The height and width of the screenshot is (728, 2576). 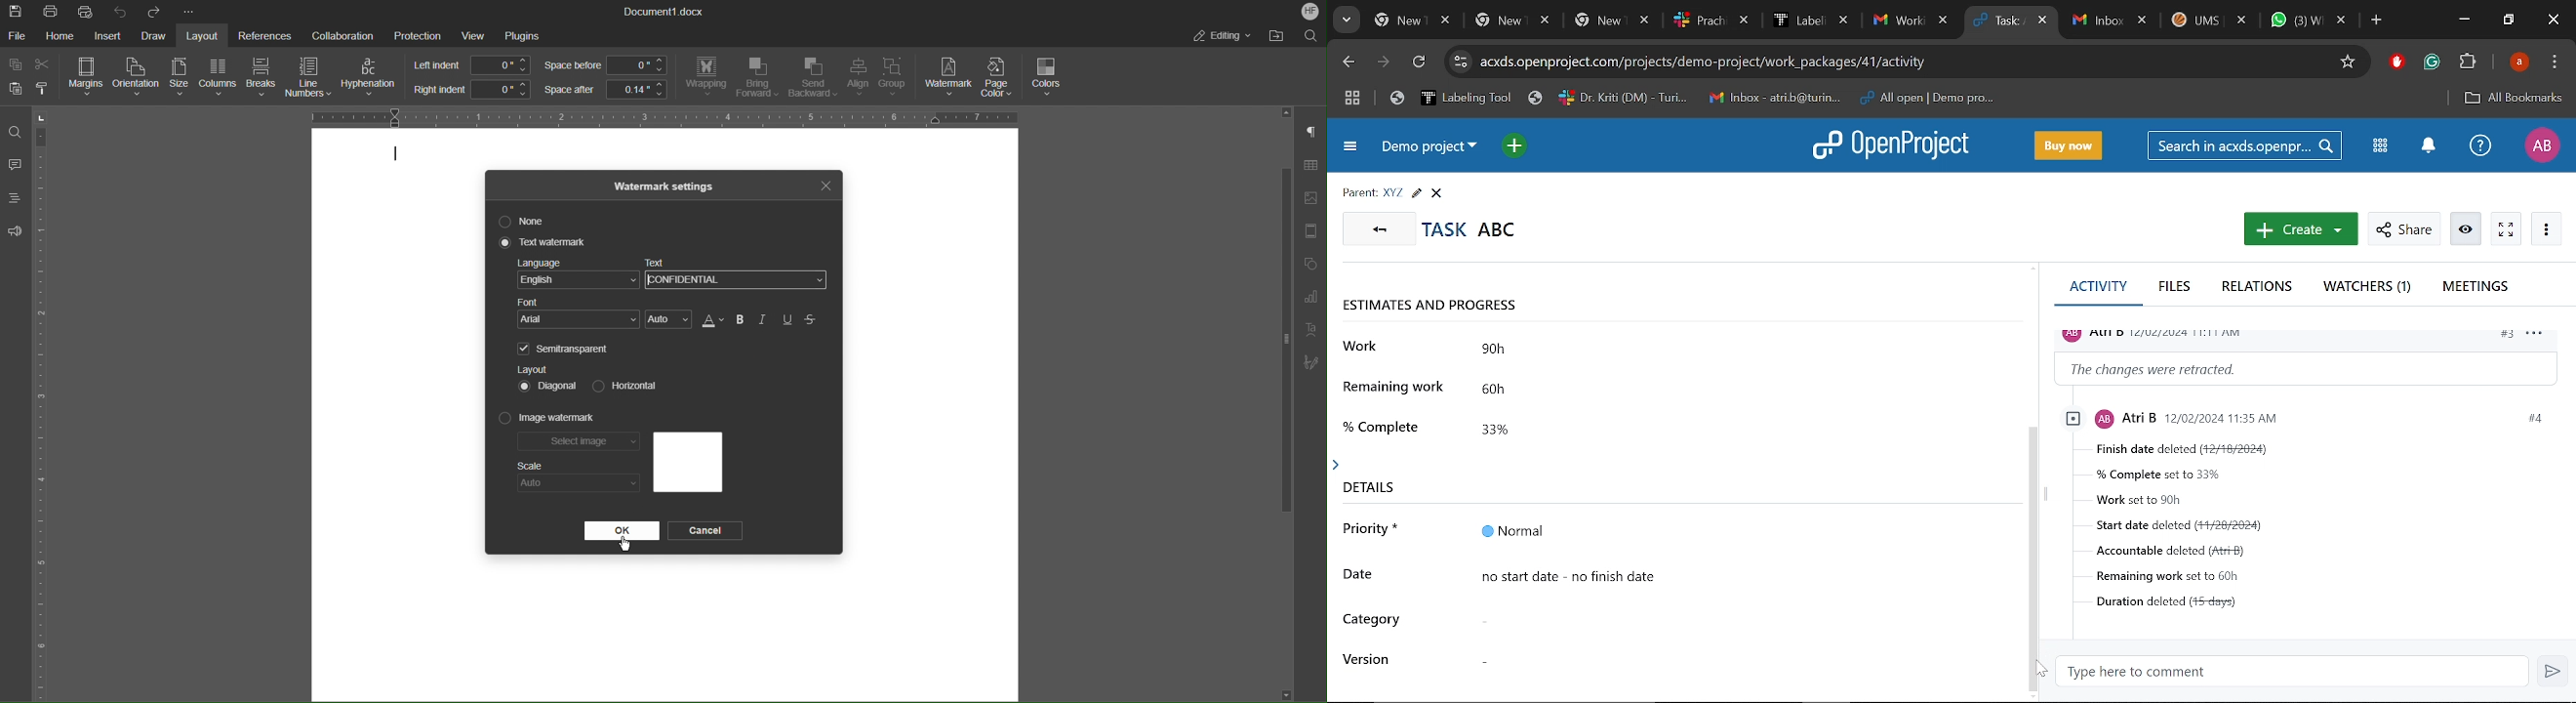 I want to click on Open quick add menu, so click(x=1516, y=148).